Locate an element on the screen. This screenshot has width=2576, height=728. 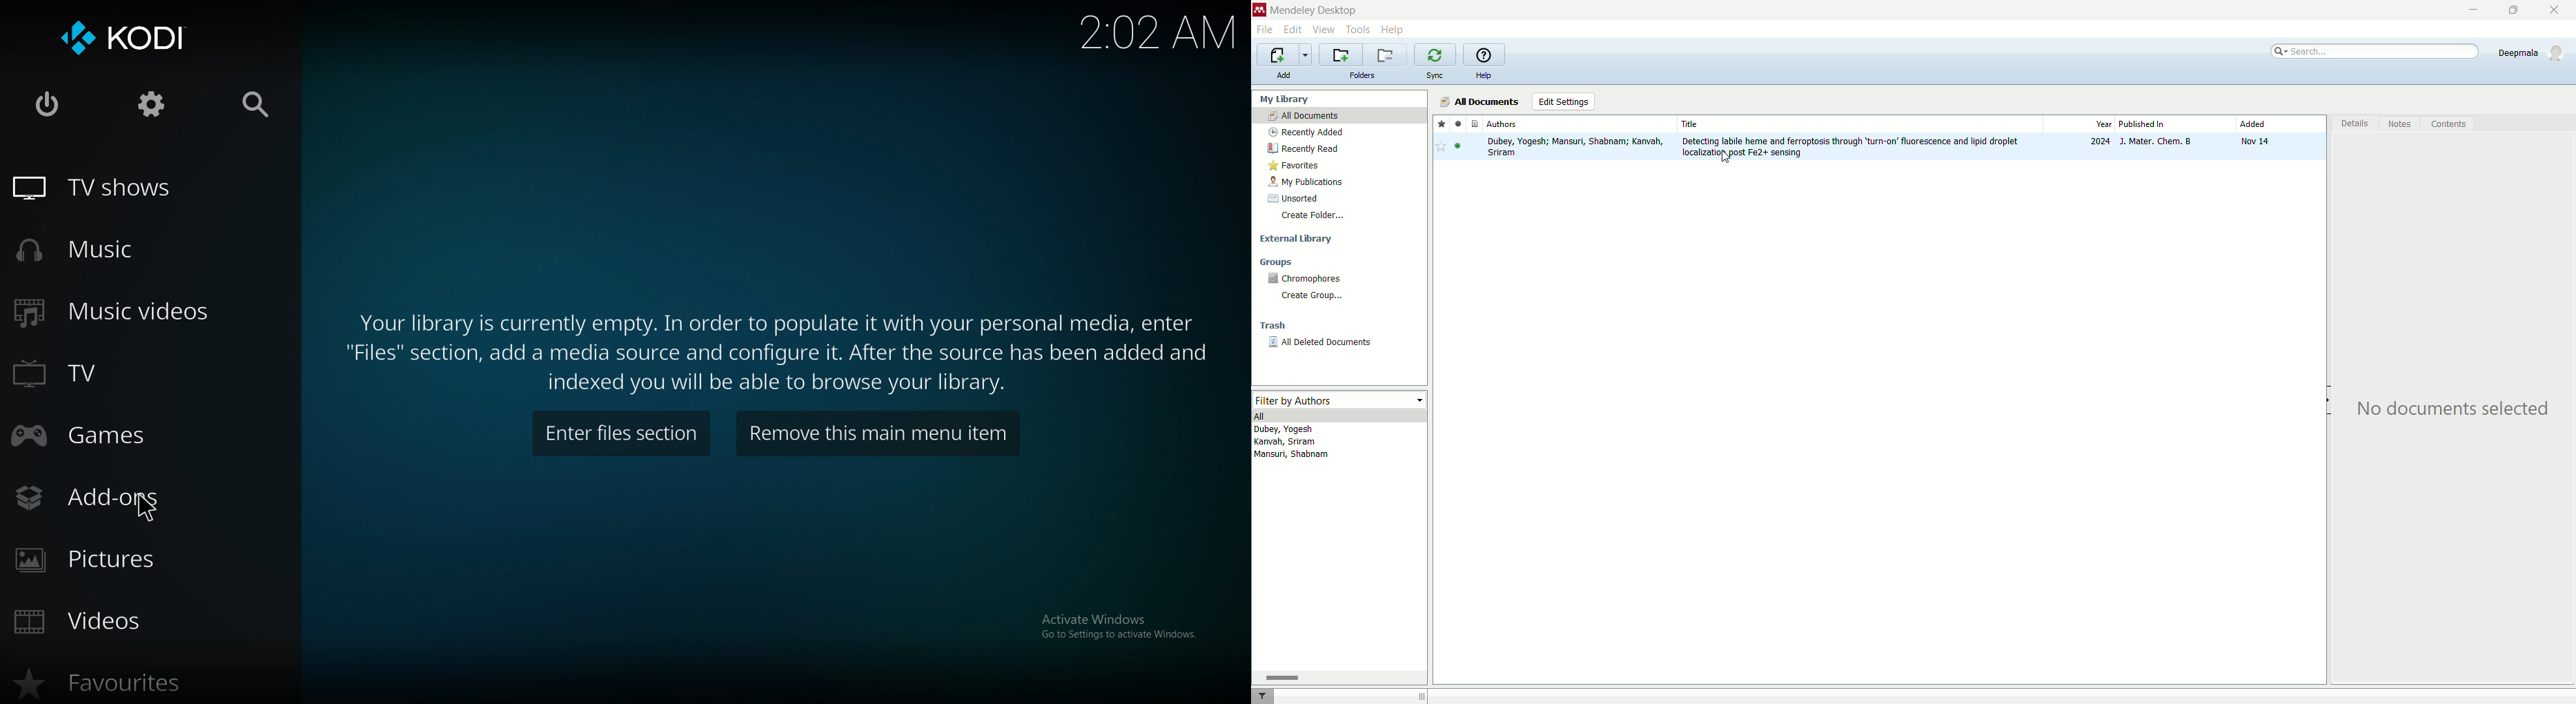
all deleted documents is located at coordinates (1334, 346).